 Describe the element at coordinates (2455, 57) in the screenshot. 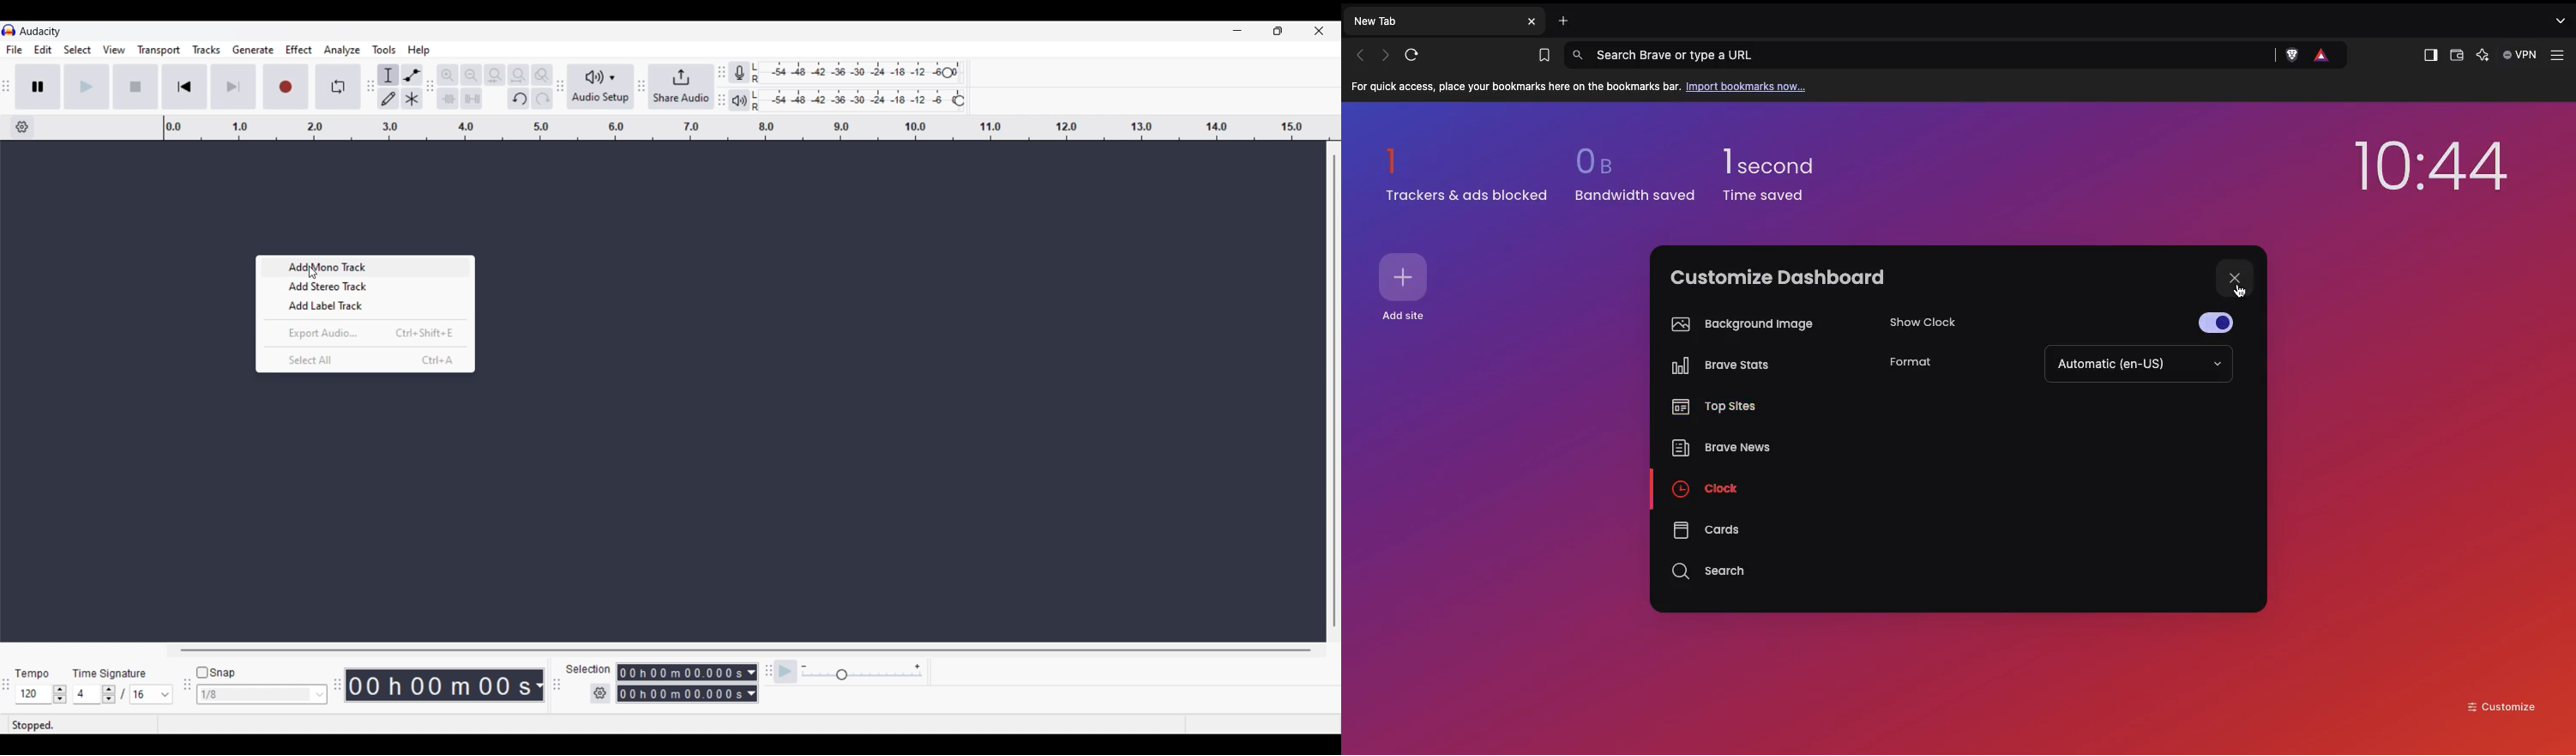

I see `Wallet` at that location.